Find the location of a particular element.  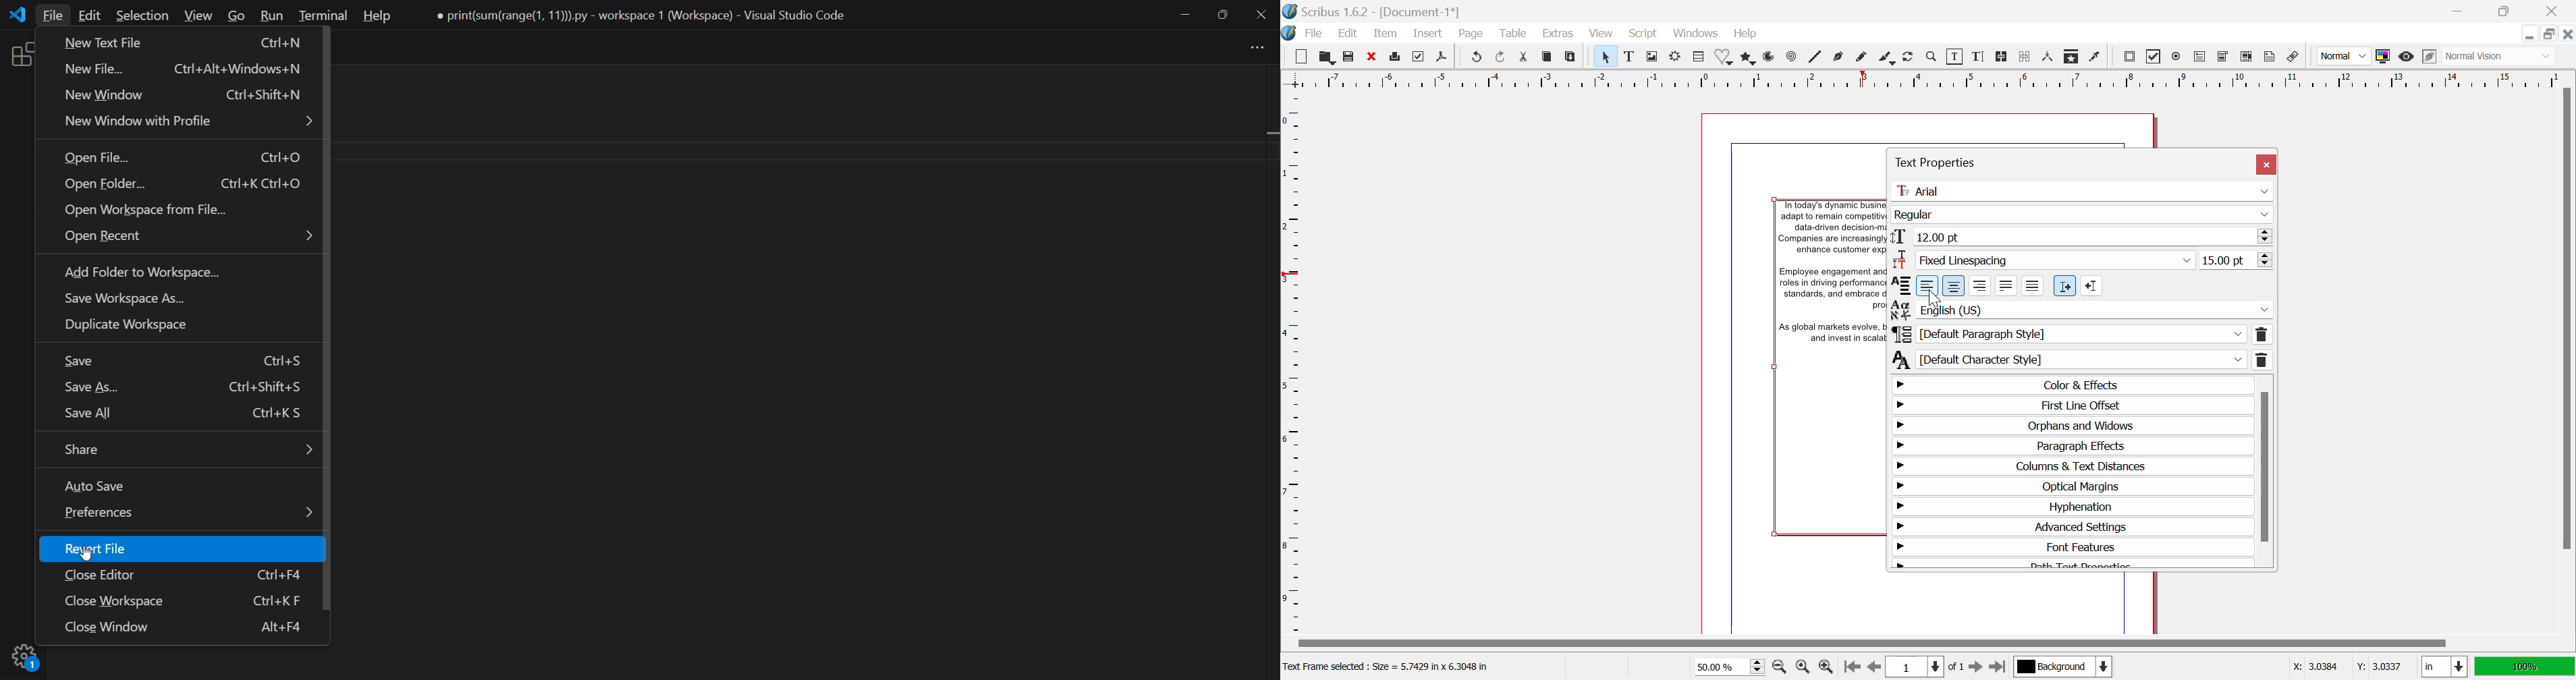

maximize is located at coordinates (1223, 14).